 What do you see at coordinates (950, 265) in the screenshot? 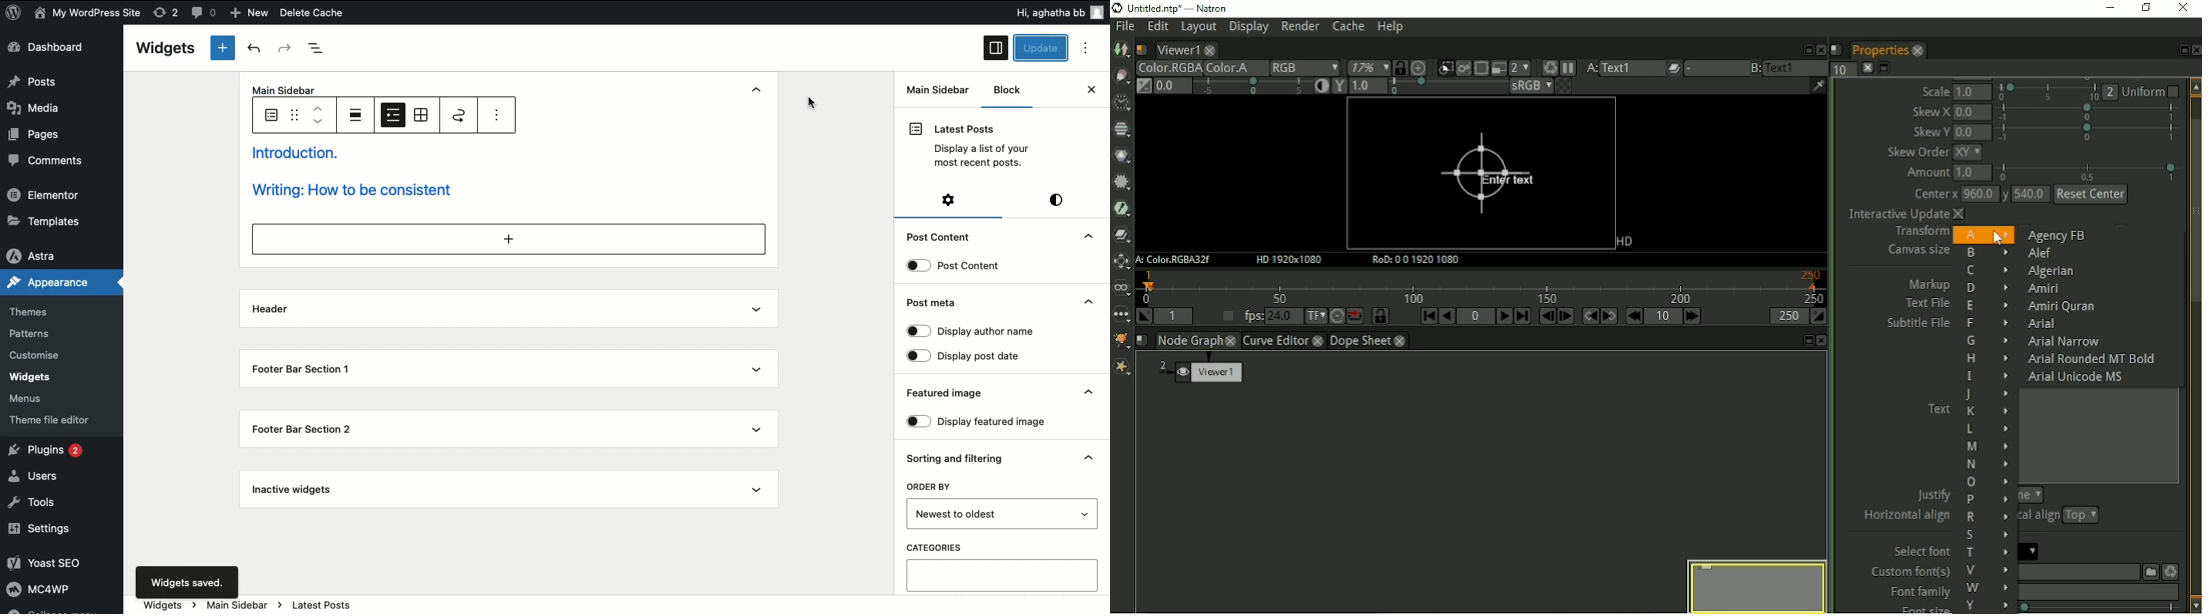
I see `Post content` at bounding box center [950, 265].